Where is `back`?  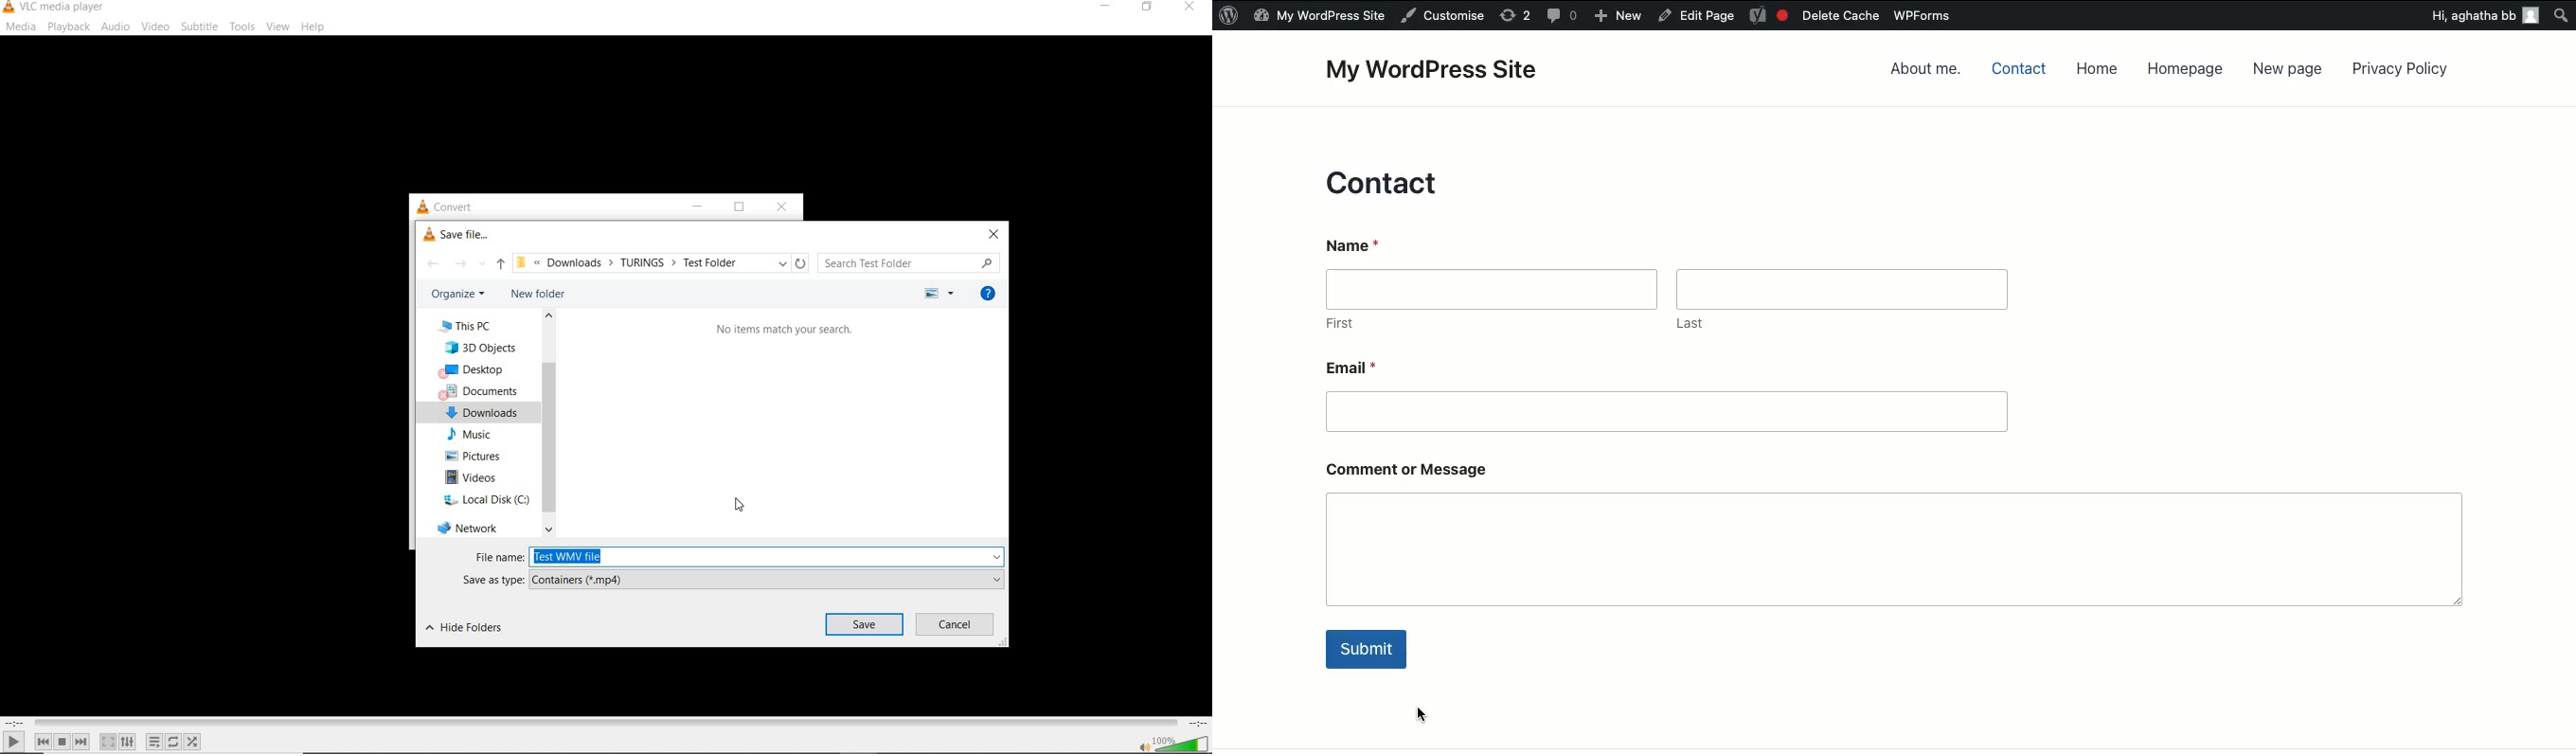 back is located at coordinates (432, 263).